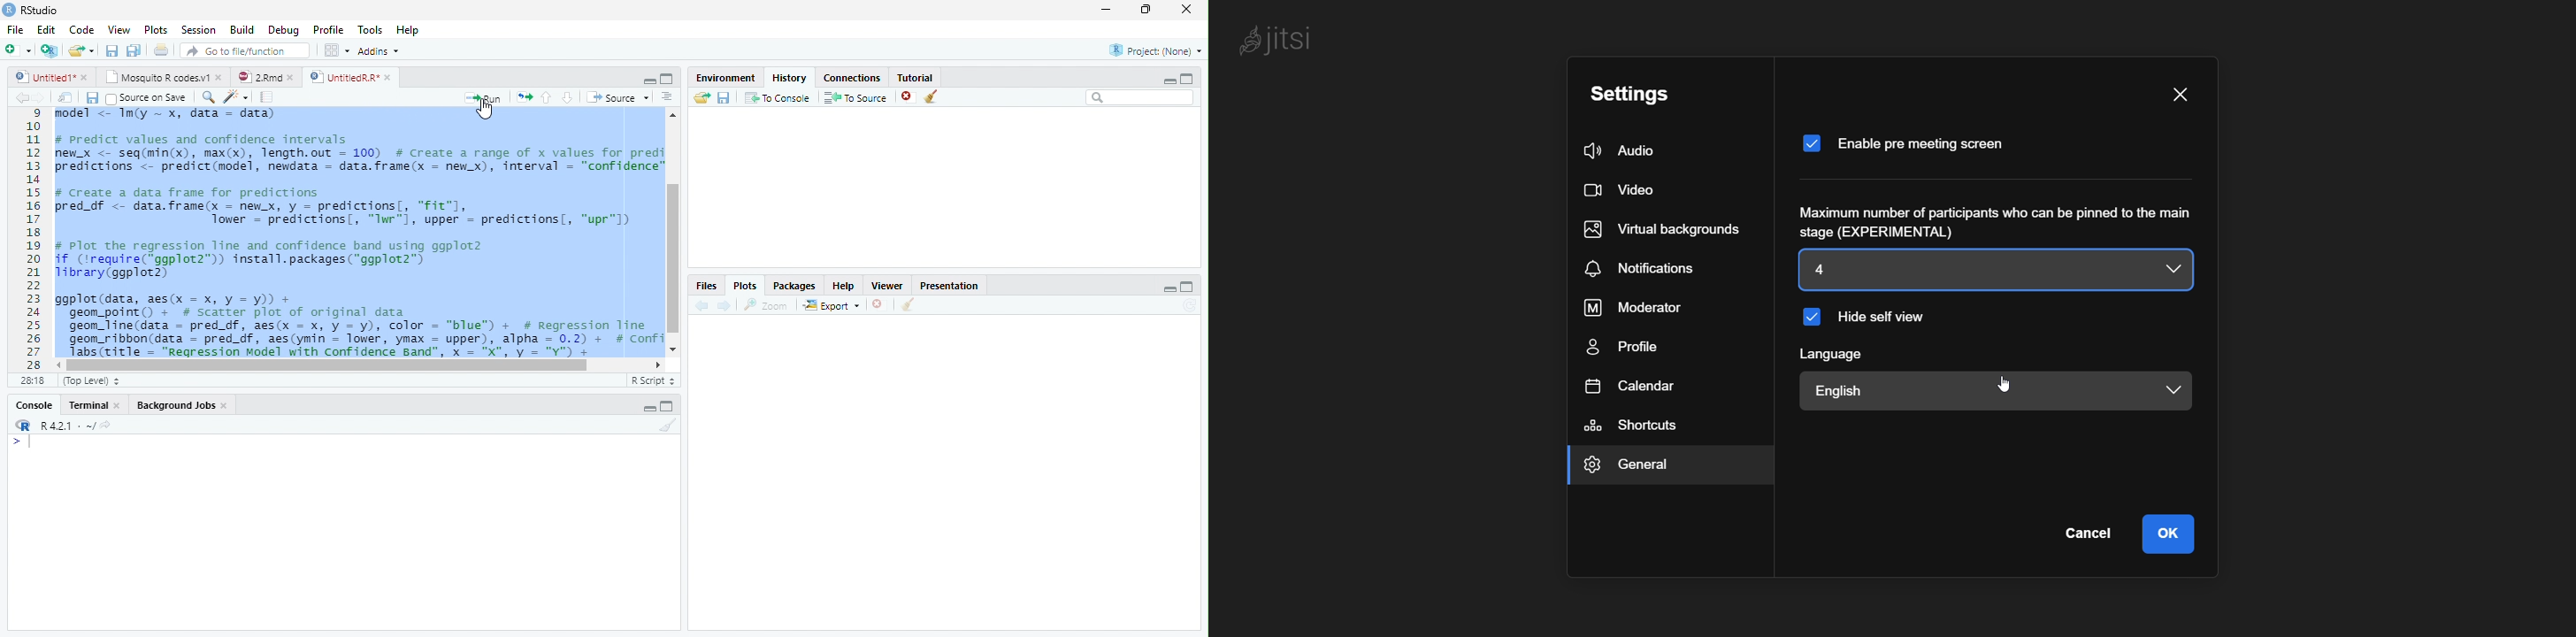  What do you see at coordinates (39, 98) in the screenshot?
I see `Next` at bounding box center [39, 98].